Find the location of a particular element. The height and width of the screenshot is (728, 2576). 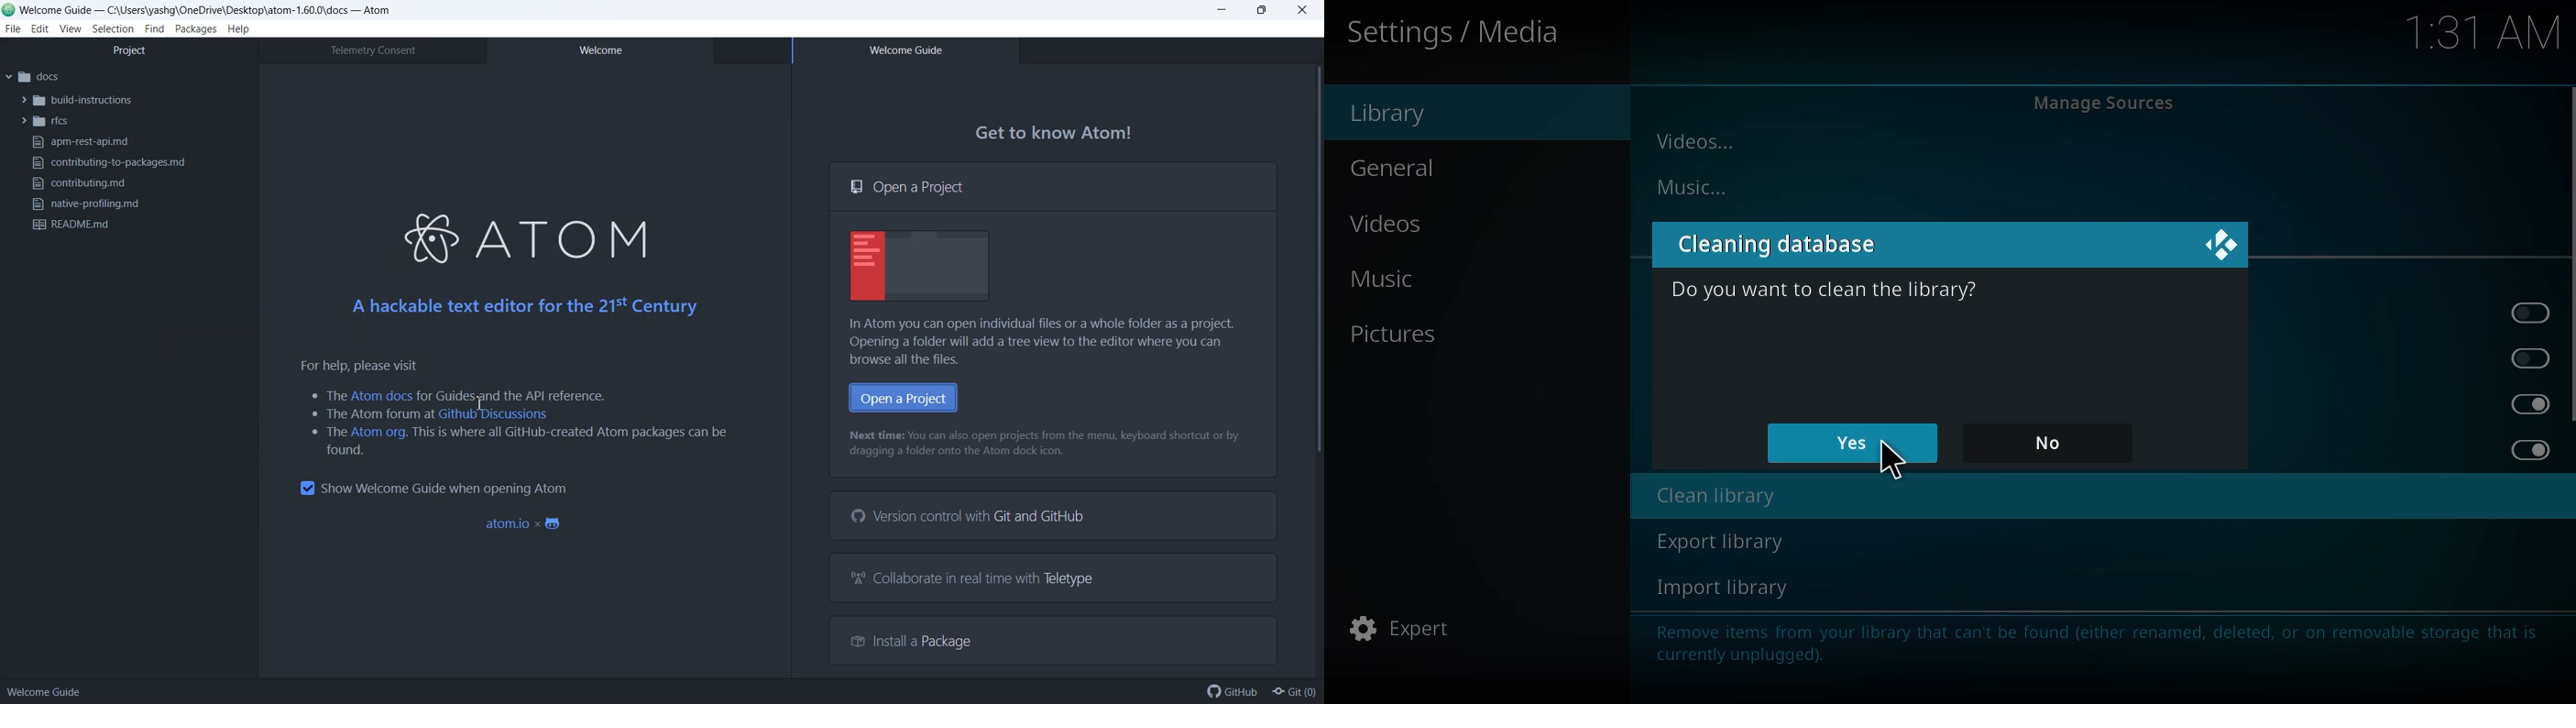

enable is located at coordinates (2530, 313).